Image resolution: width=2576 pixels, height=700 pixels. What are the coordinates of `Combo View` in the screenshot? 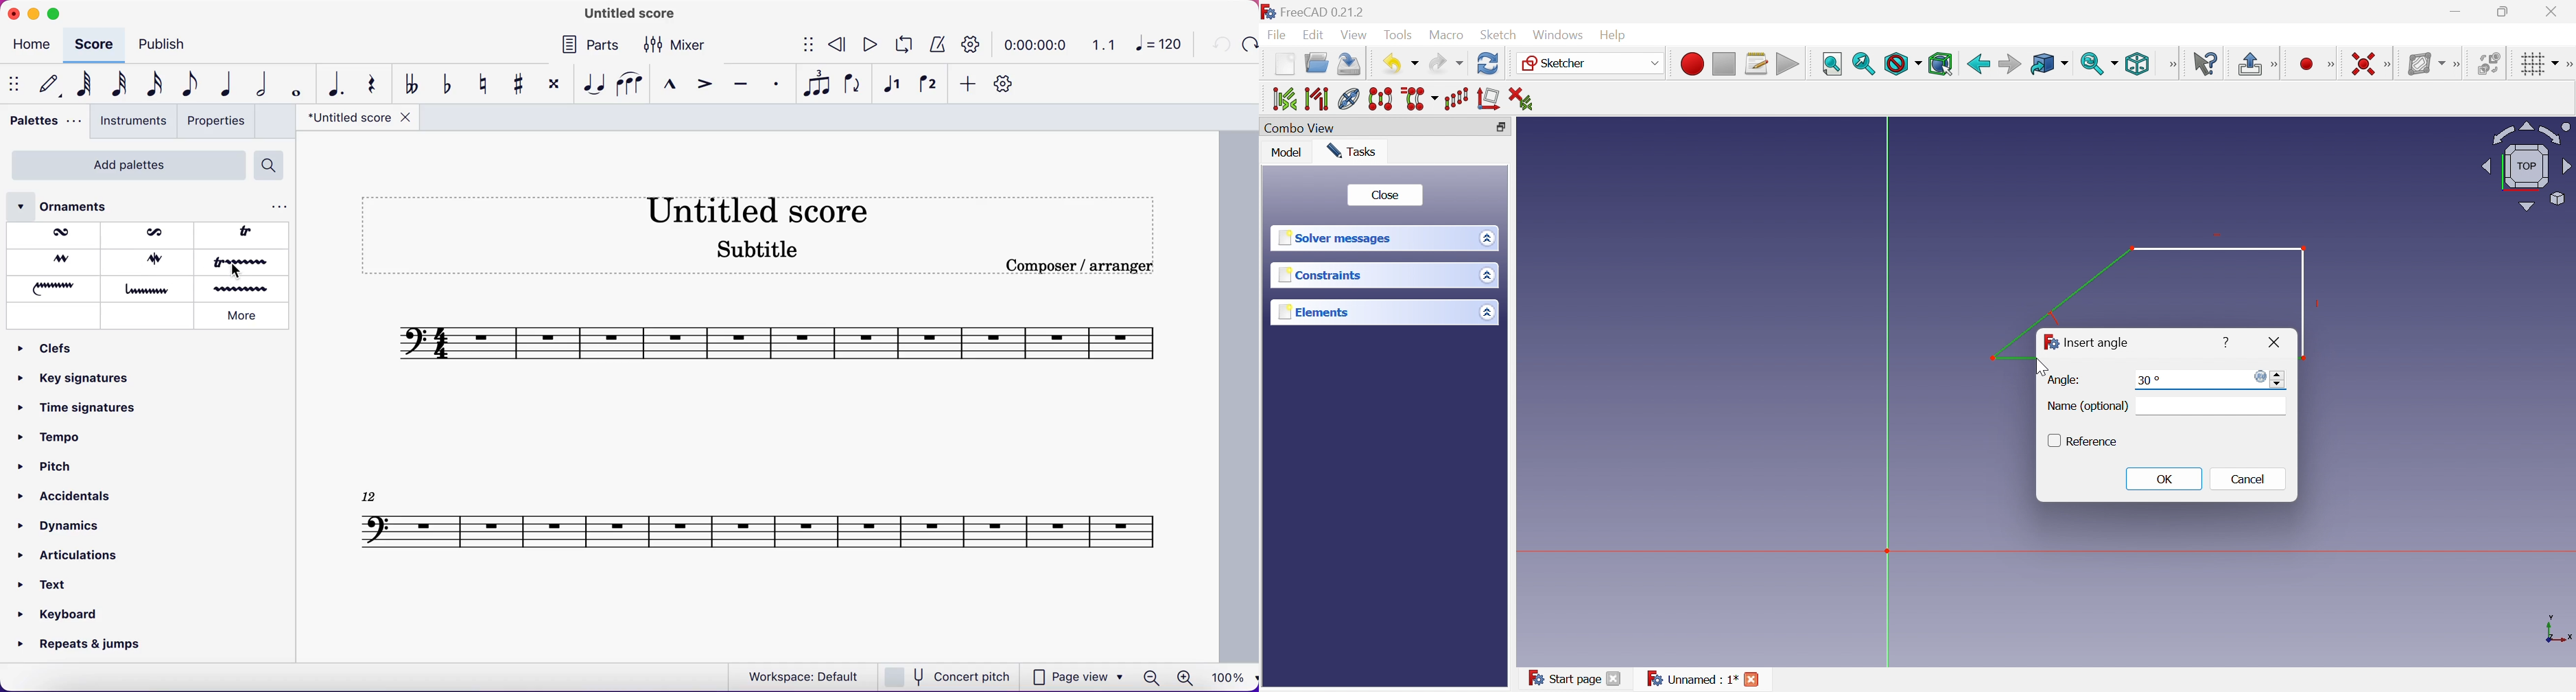 It's located at (1302, 128).